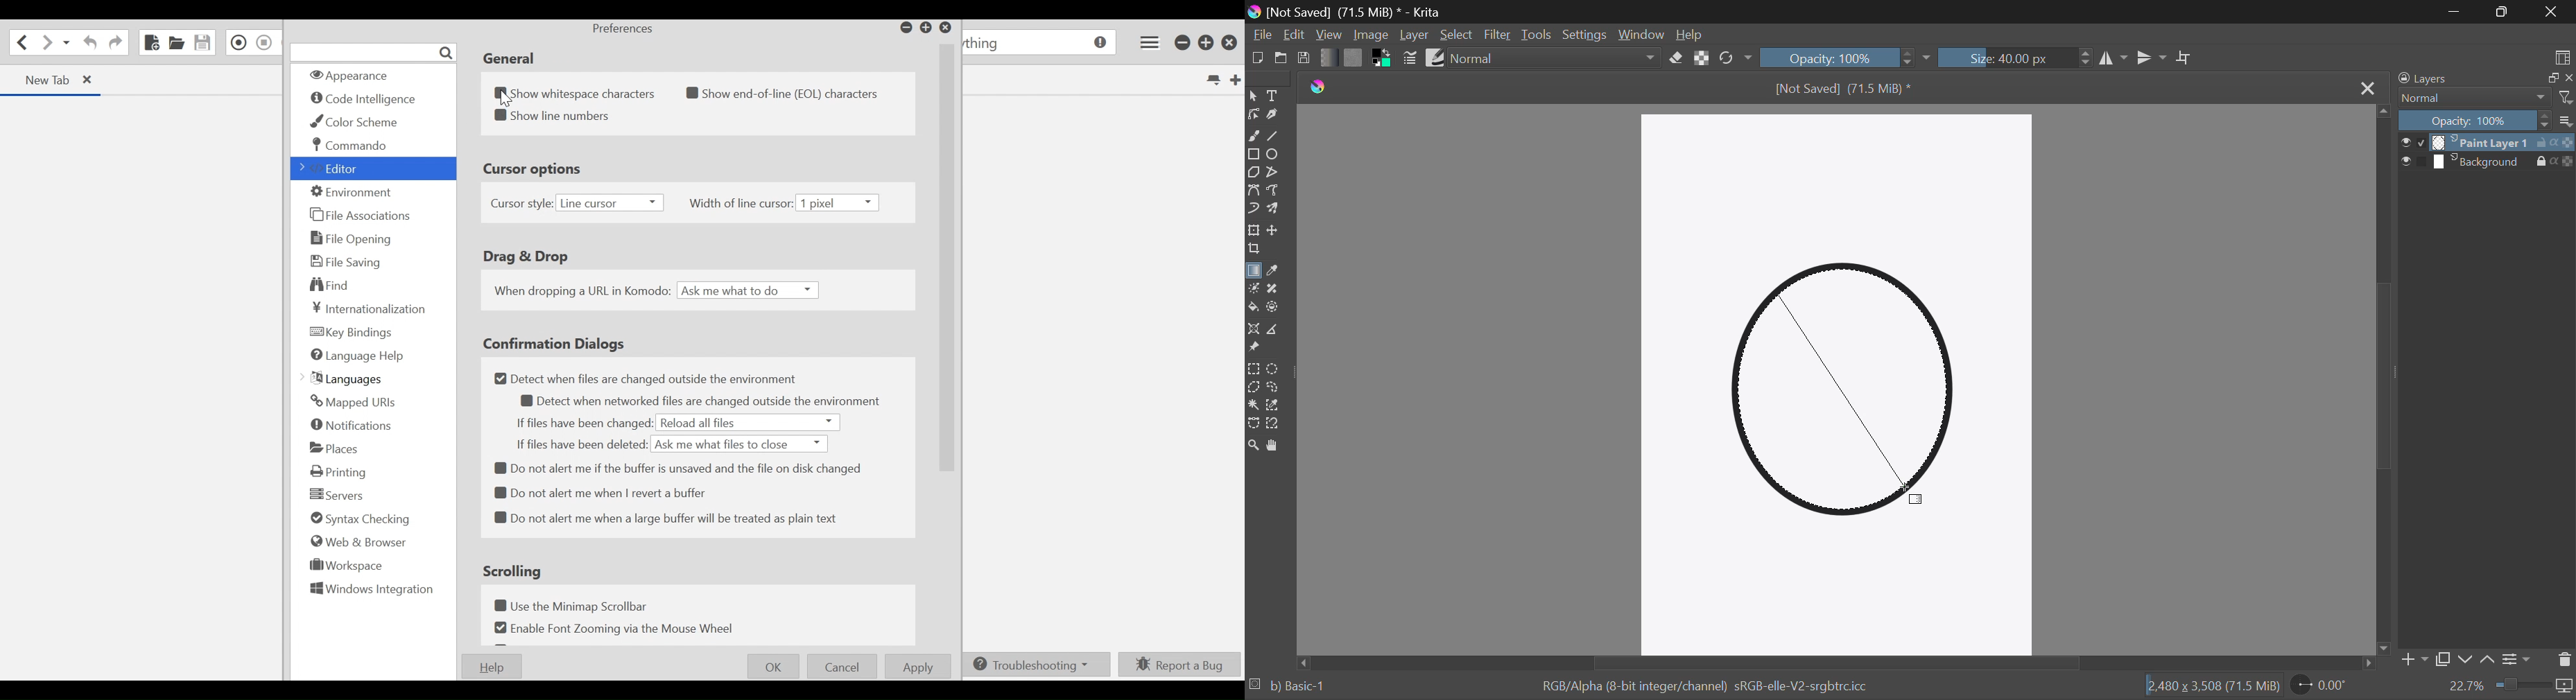 This screenshot has width=2576, height=700. Describe the element at coordinates (345, 261) in the screenshot. I see `File Saving` at that location.